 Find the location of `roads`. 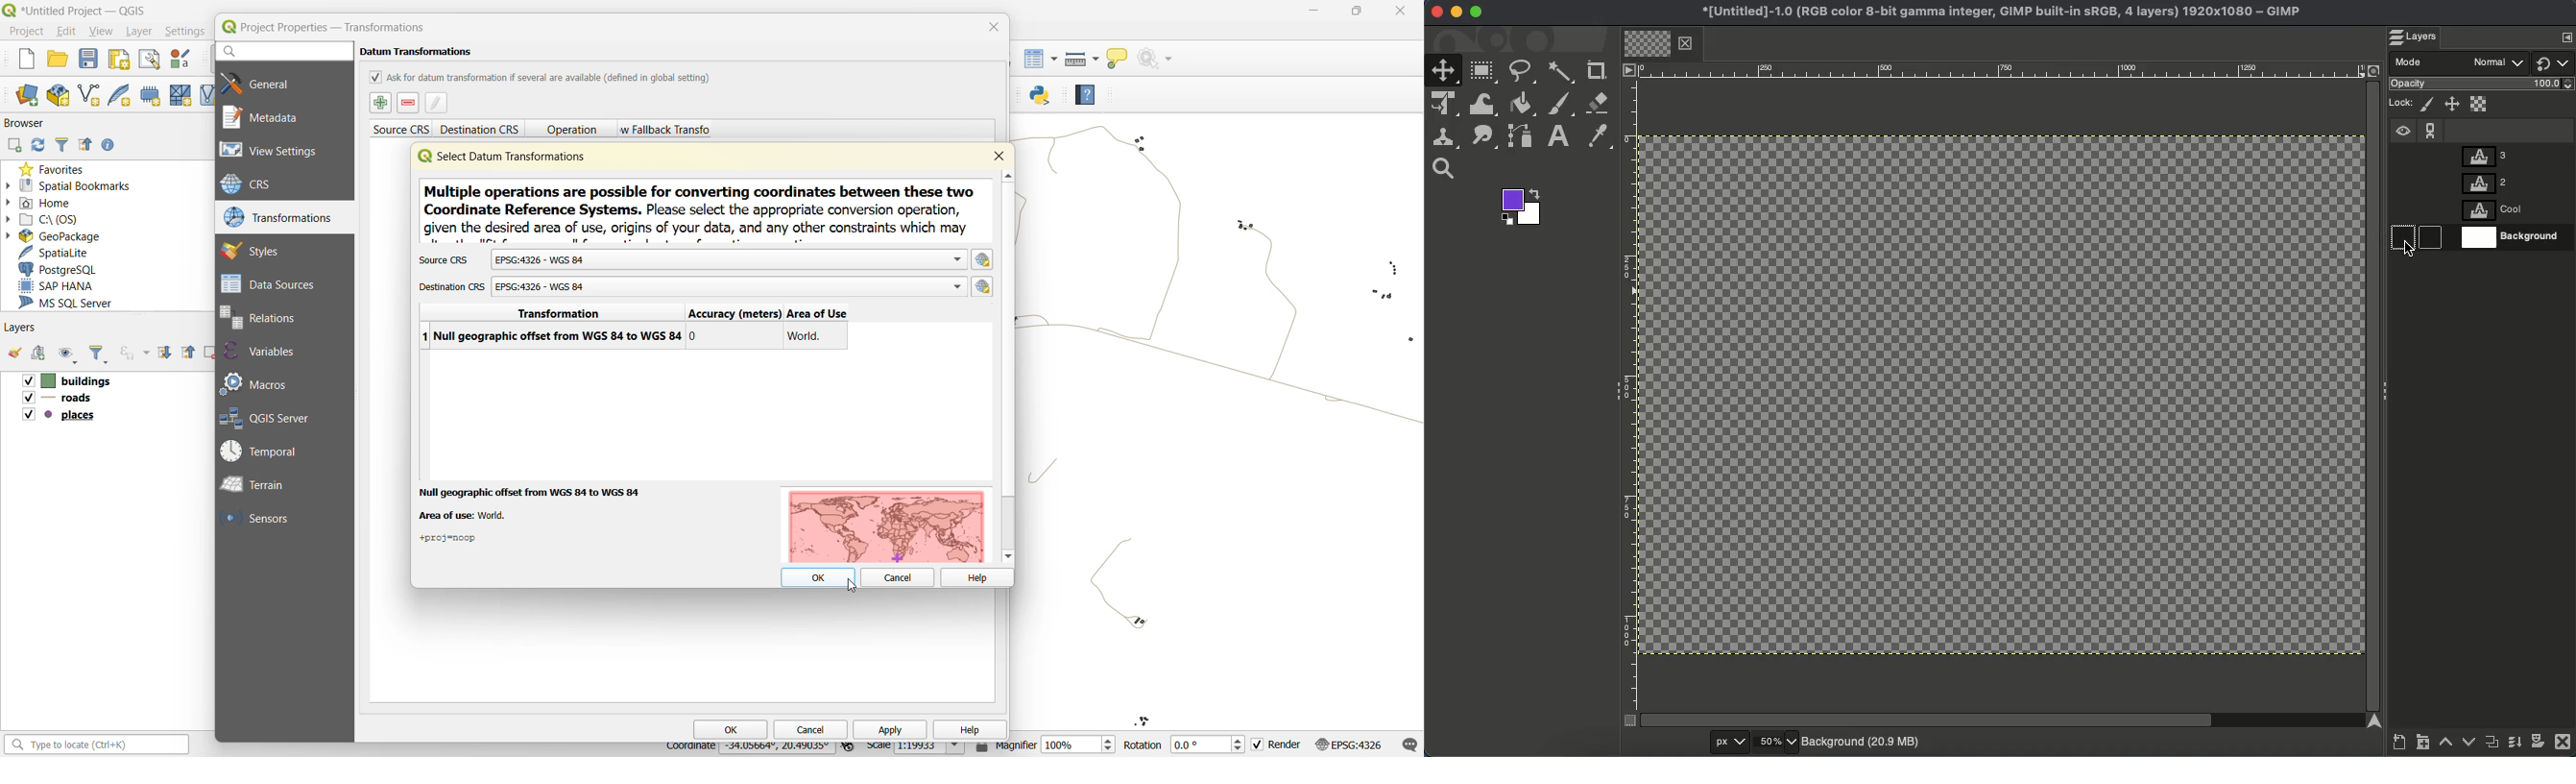

roads is located at coordinates (58, 399).